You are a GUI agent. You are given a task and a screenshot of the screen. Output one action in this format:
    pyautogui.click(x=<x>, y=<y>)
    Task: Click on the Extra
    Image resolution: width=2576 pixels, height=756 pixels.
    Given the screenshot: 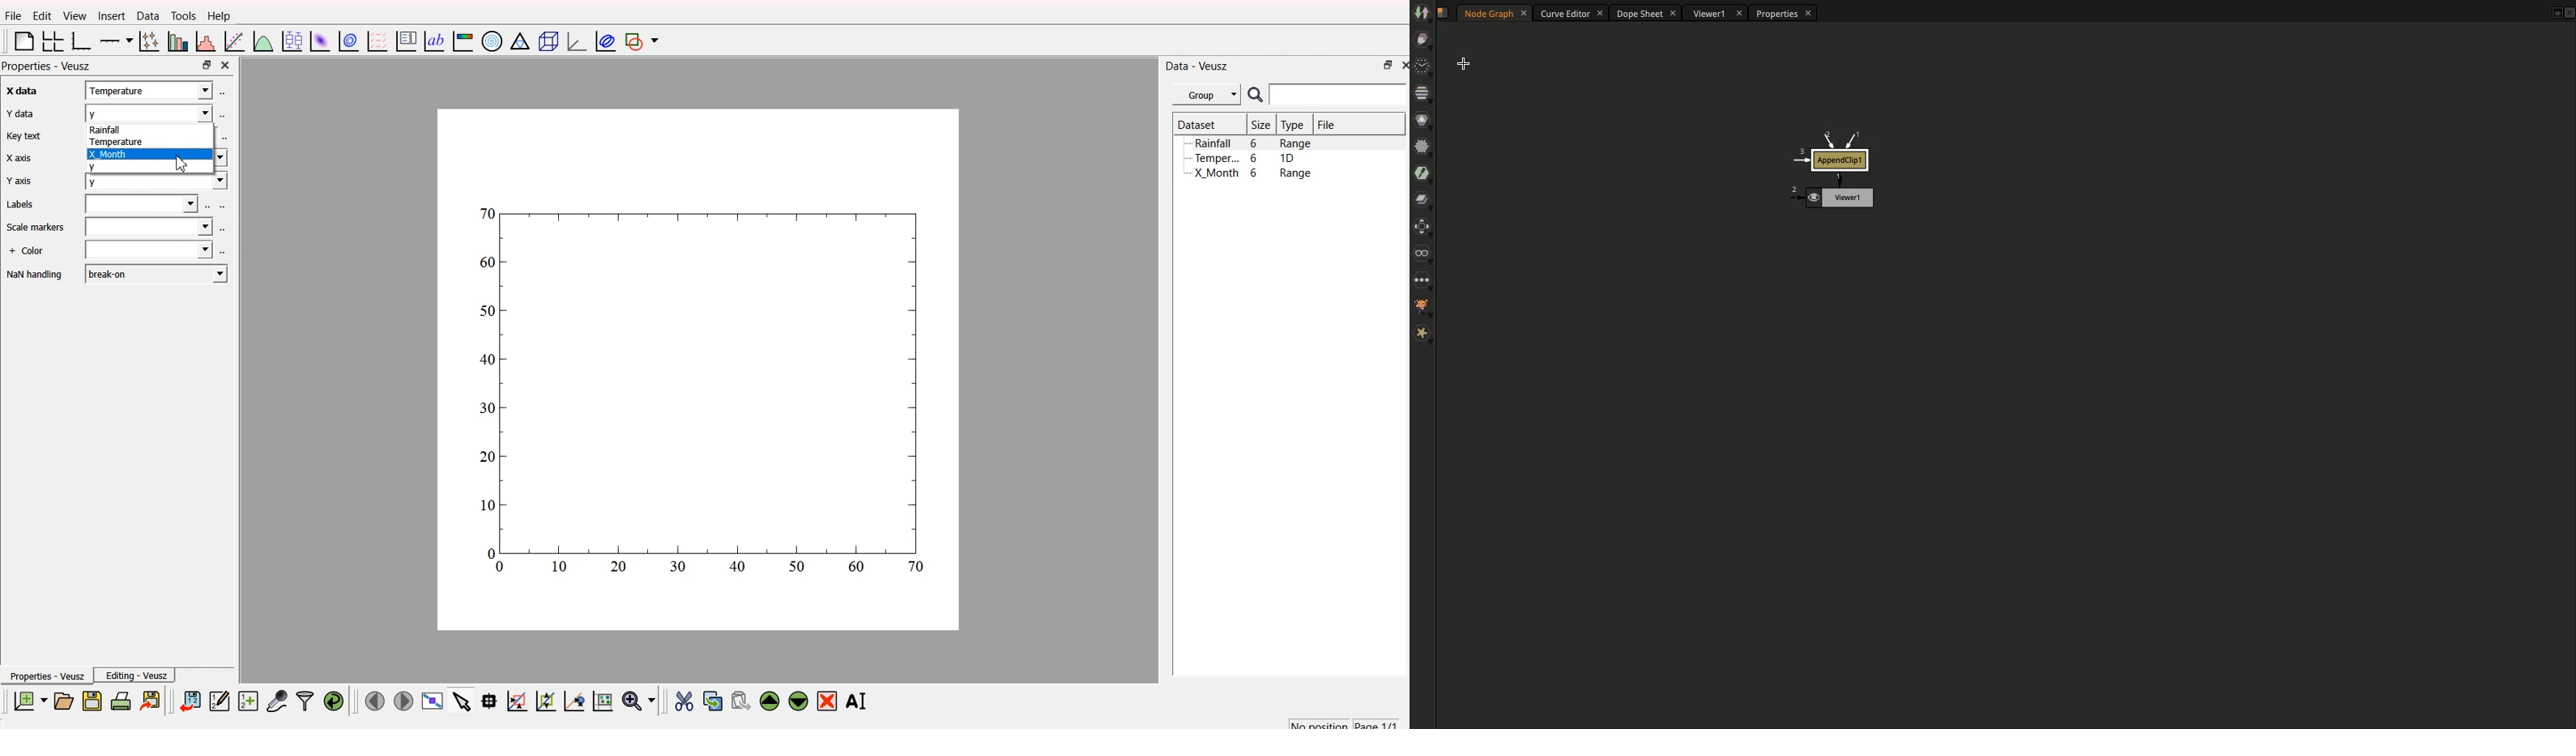 What is the action you would take?
    pyautogui.click(x=1422, y=334)
    